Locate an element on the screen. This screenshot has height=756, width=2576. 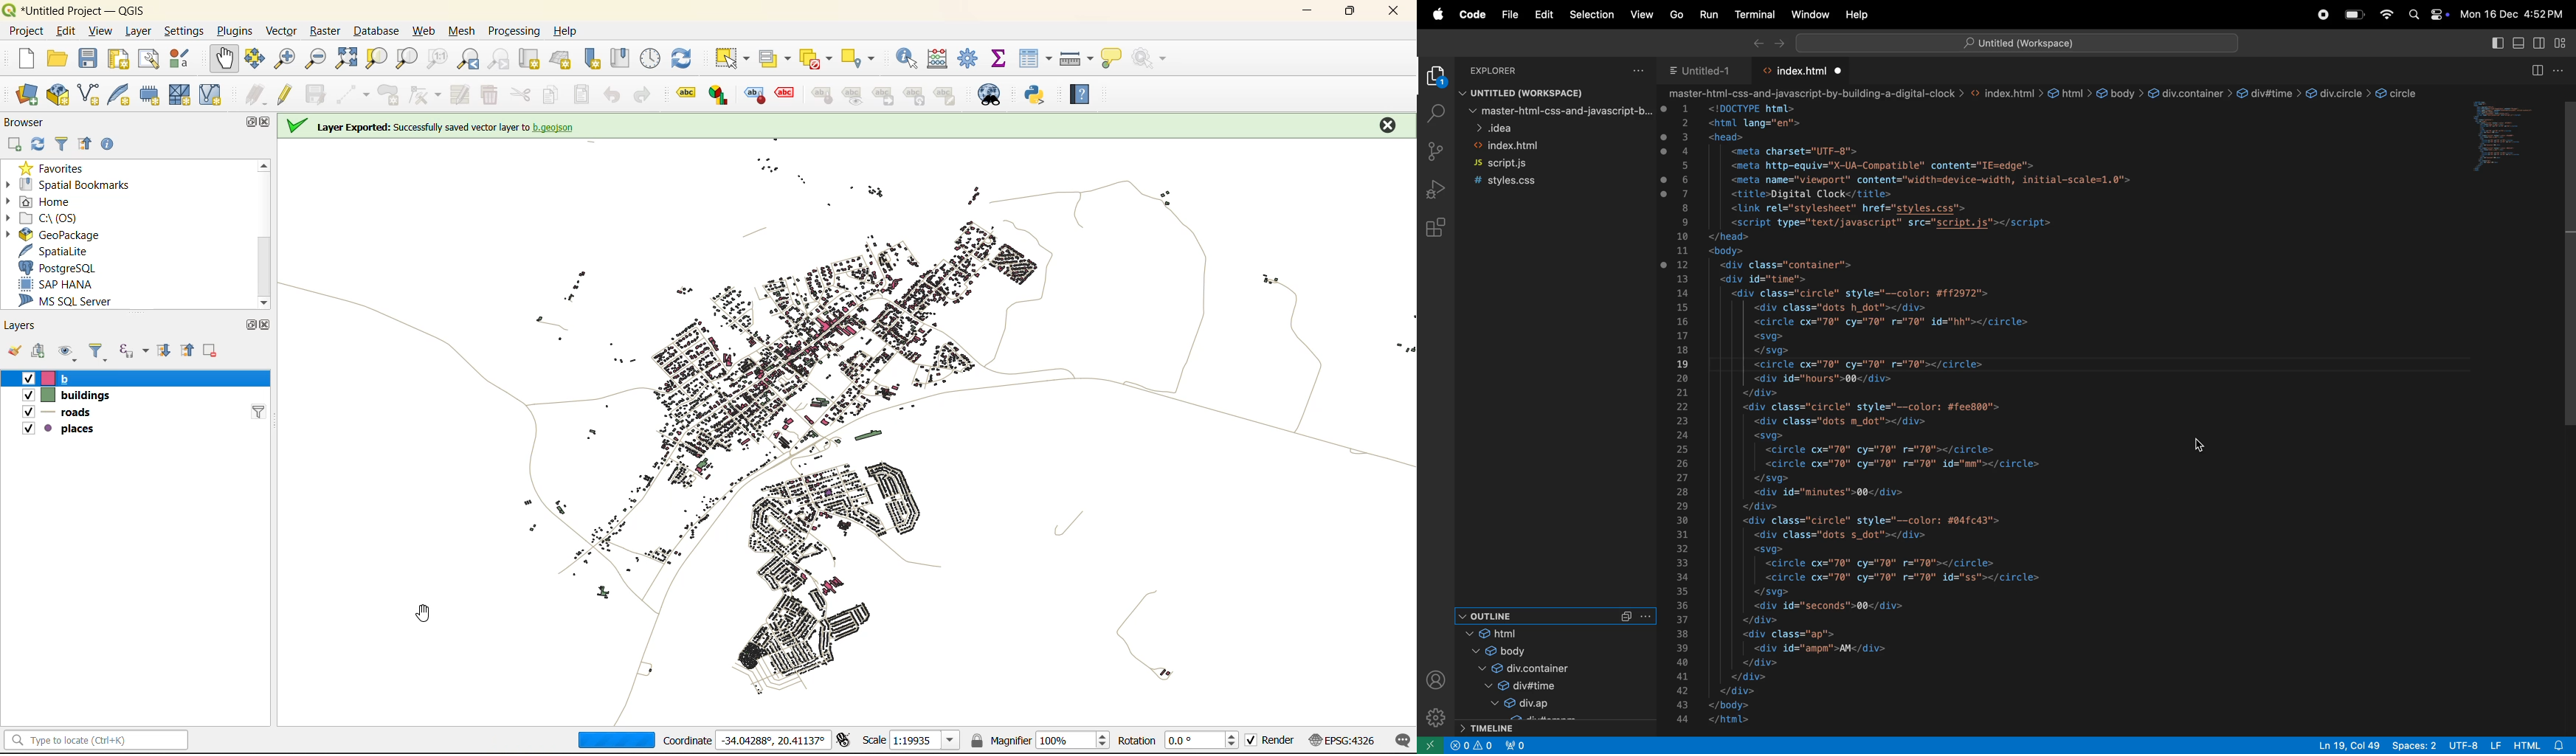
new spatialite is located at coordinates (122, 93).